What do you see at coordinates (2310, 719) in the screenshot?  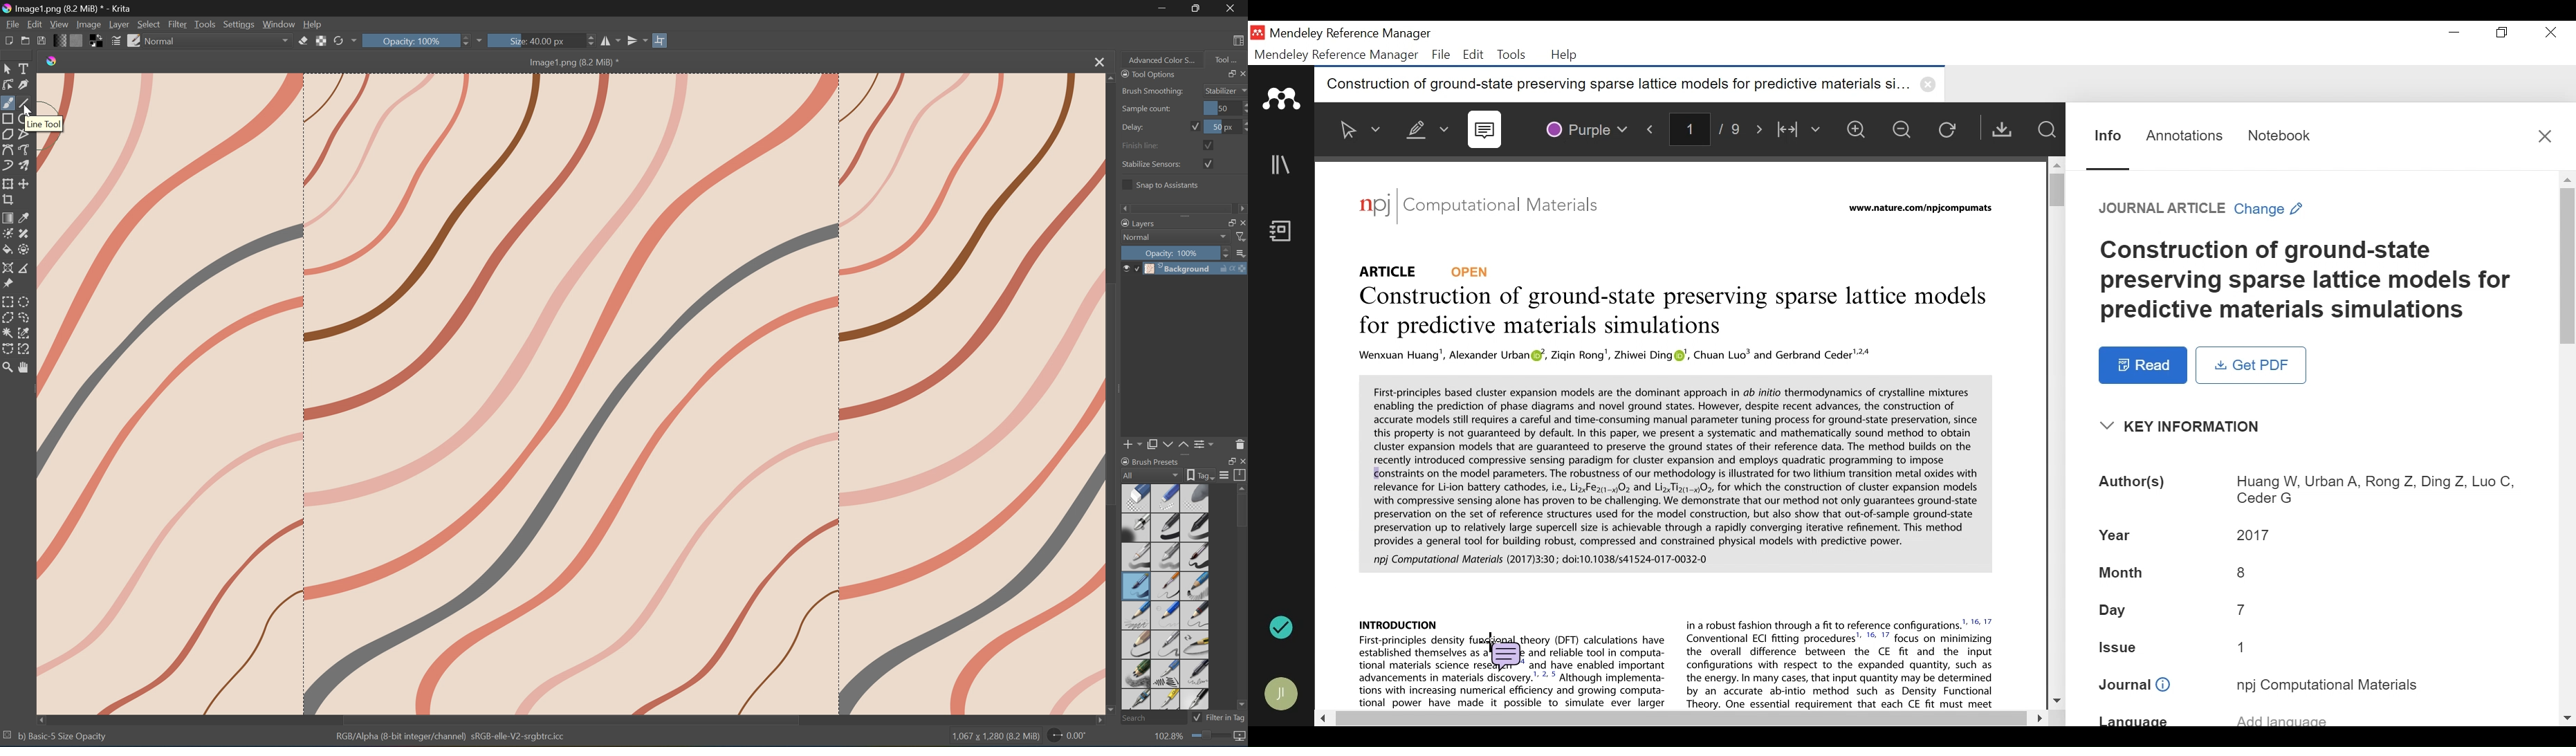 I see `Language` at bounding box center [2310, 719].